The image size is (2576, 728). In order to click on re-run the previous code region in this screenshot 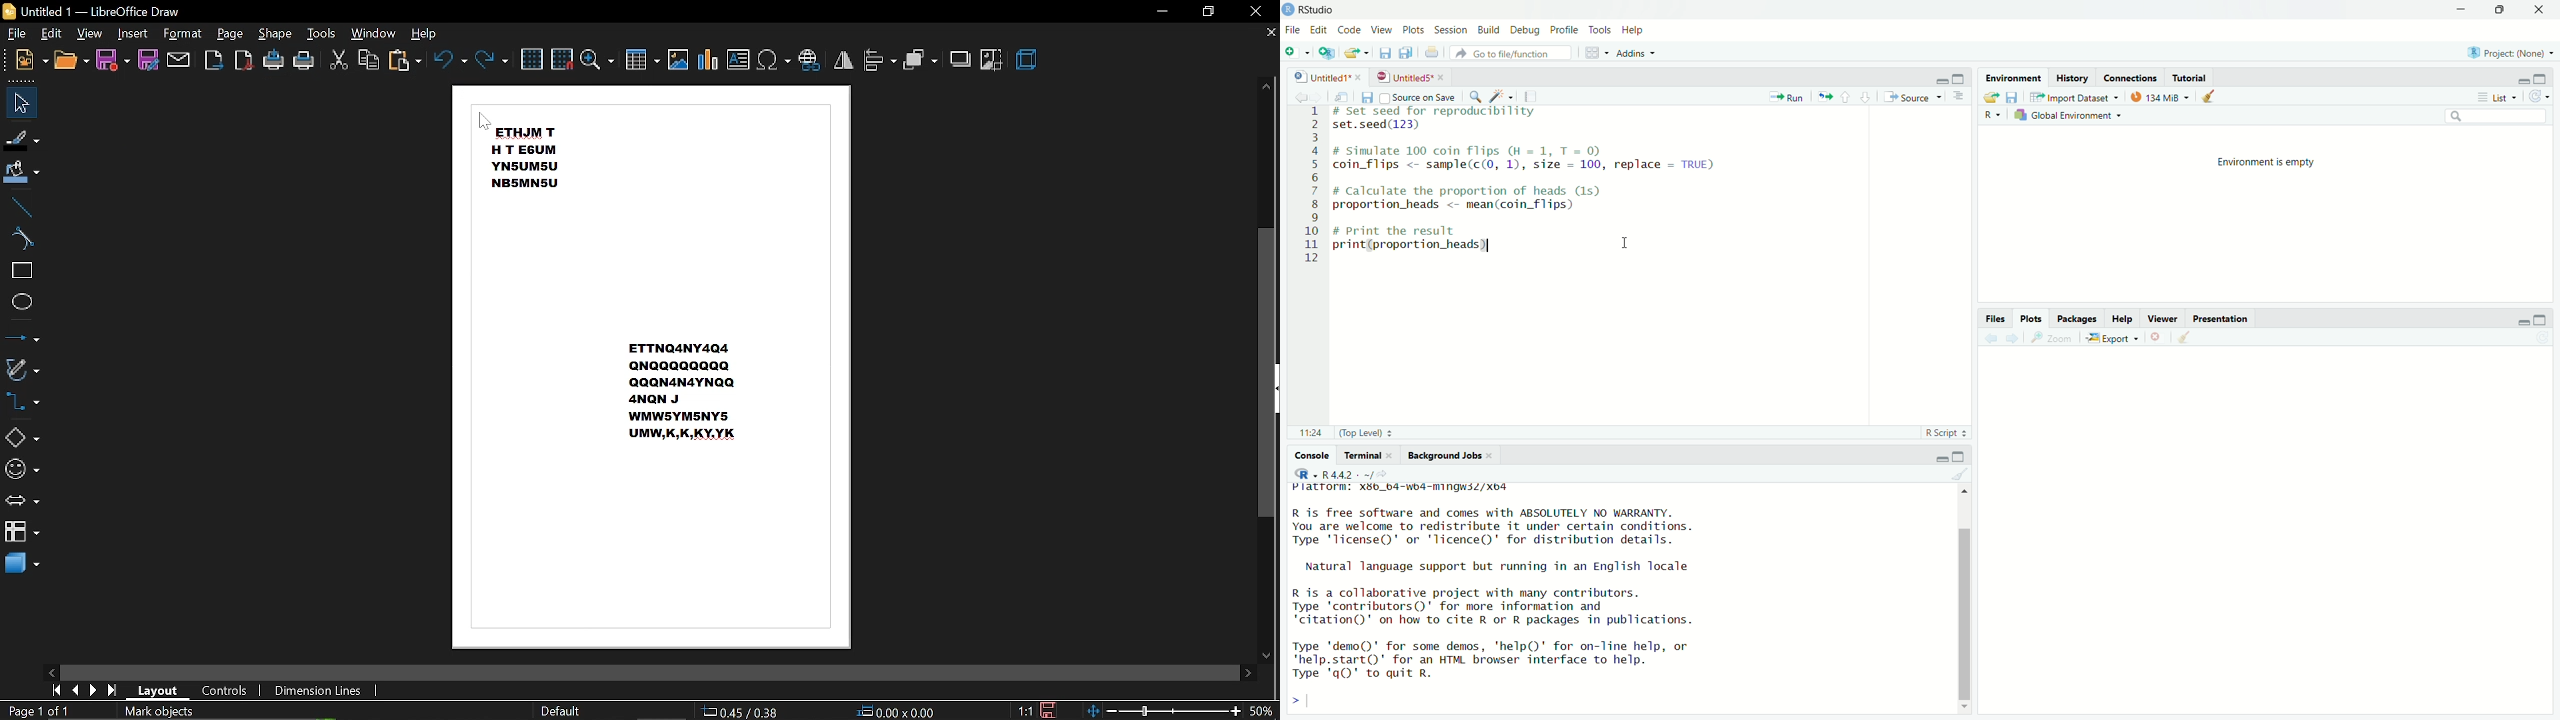, I will do `click(1824, 97)`.